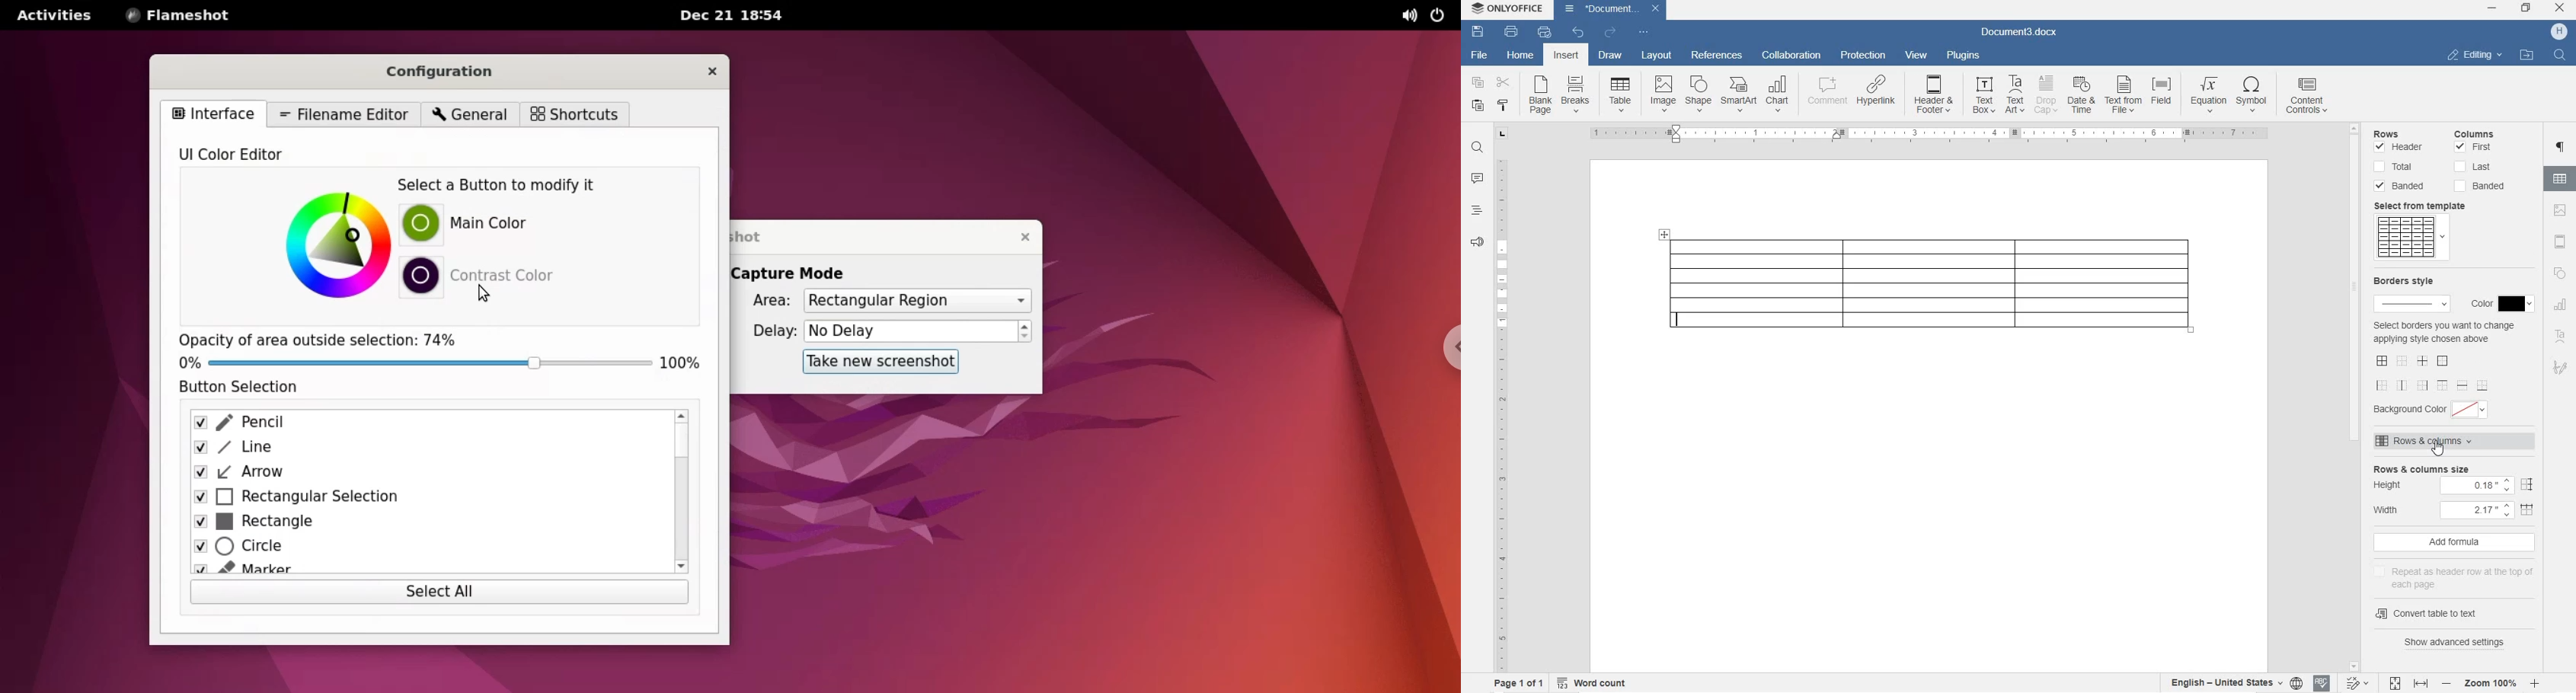 The height and width of the screenshot is (700, 2576). Describe the element at coordinates (1777, 96) in the screenshot. I see `CHART` at that location.